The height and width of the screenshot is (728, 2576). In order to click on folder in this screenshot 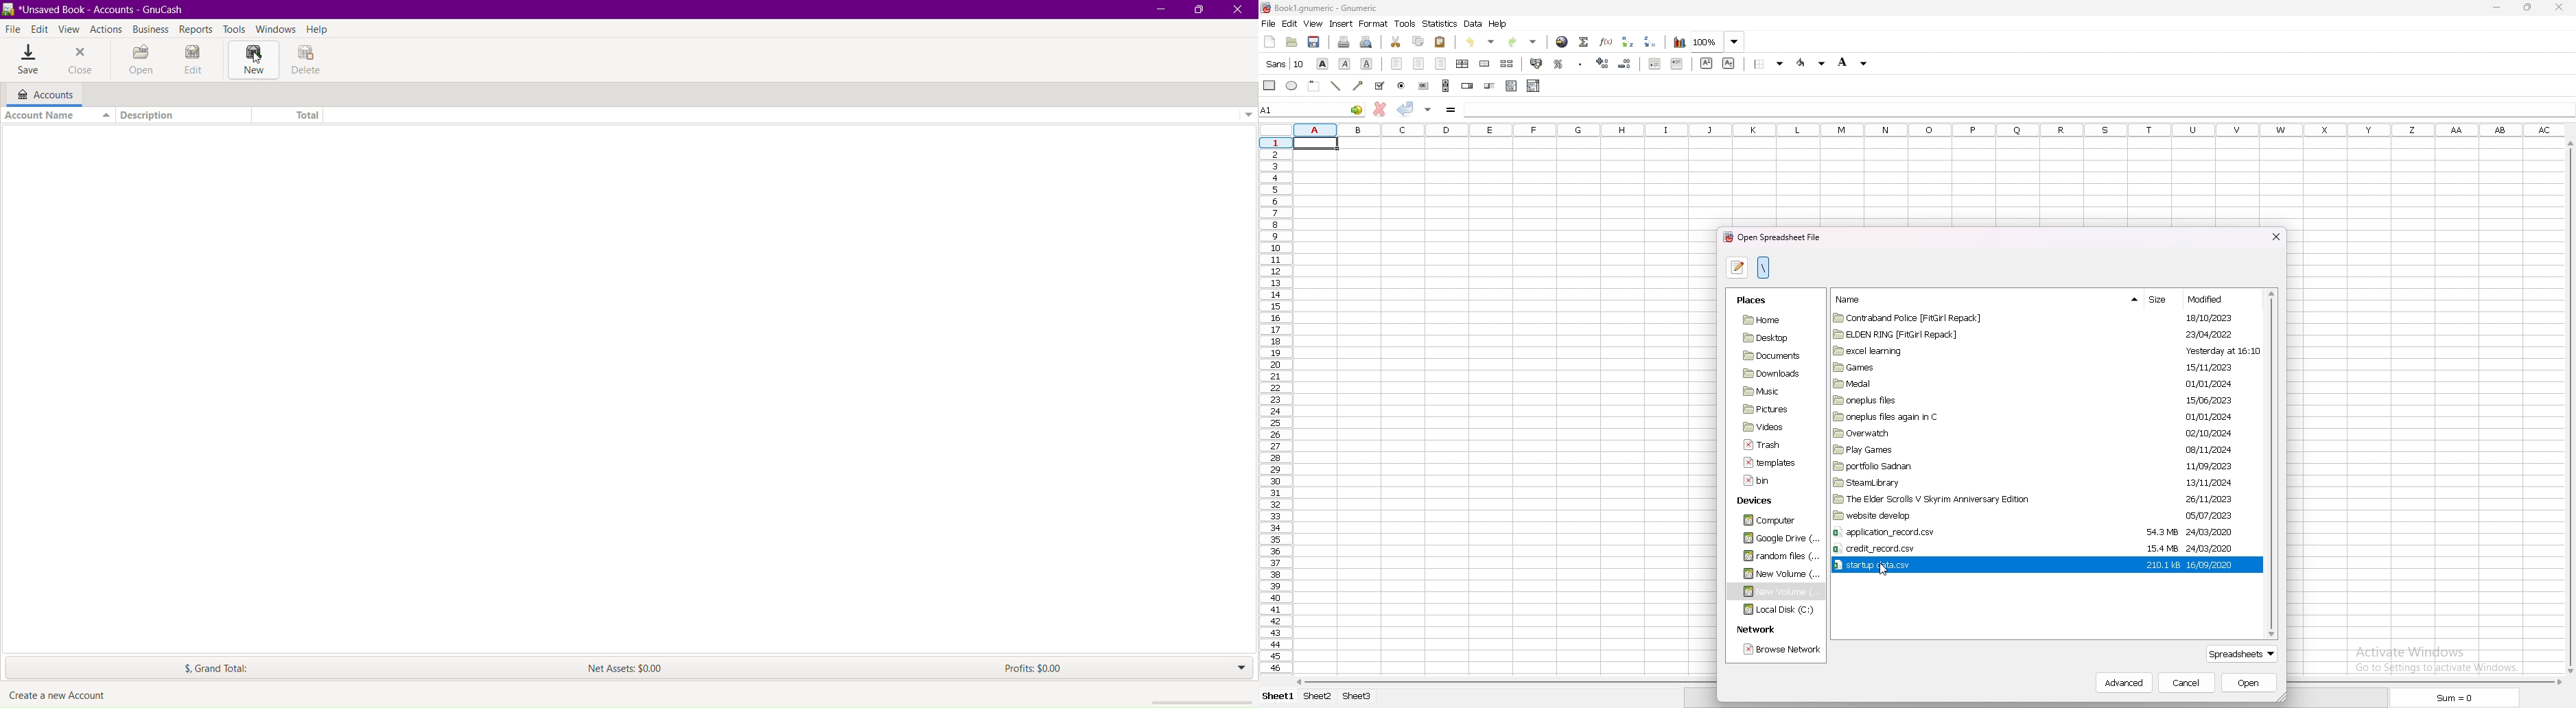, I will do `click(1771, 520)`.